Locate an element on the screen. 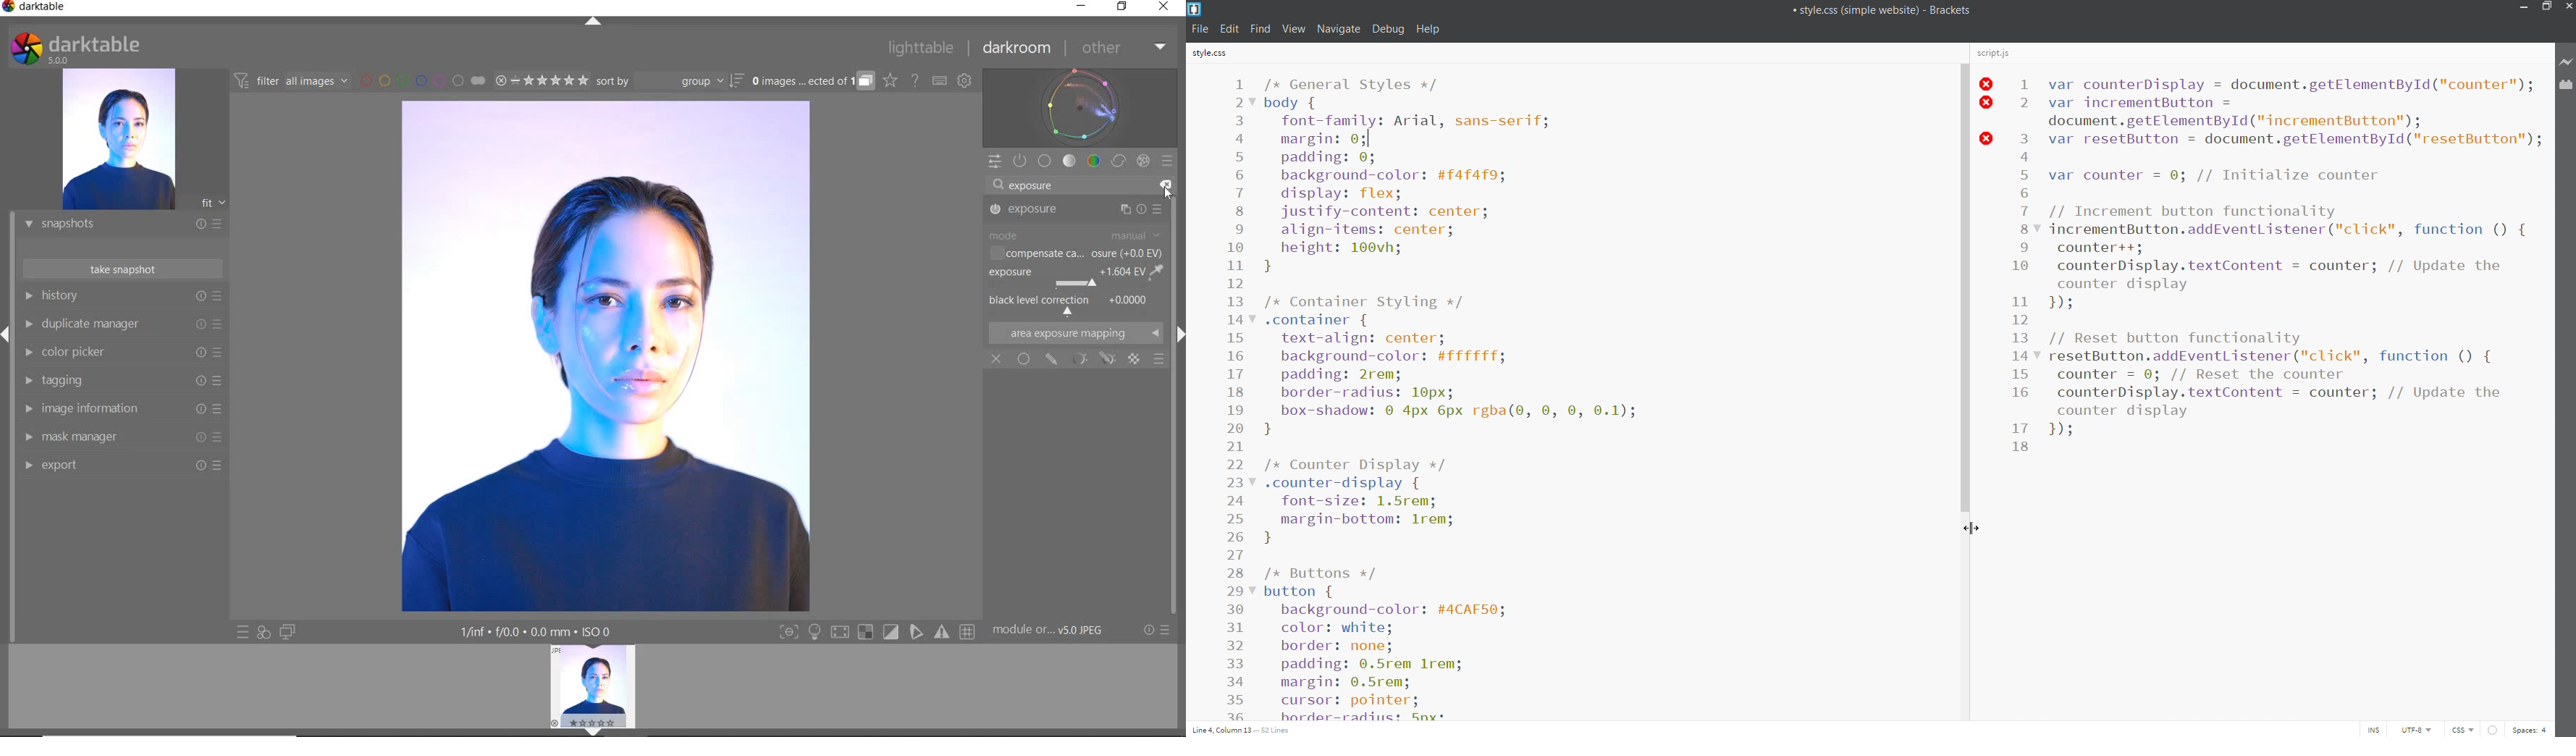 The image size is (2576, 756). SYSTEM NAME is located at coordinates (37, 9).